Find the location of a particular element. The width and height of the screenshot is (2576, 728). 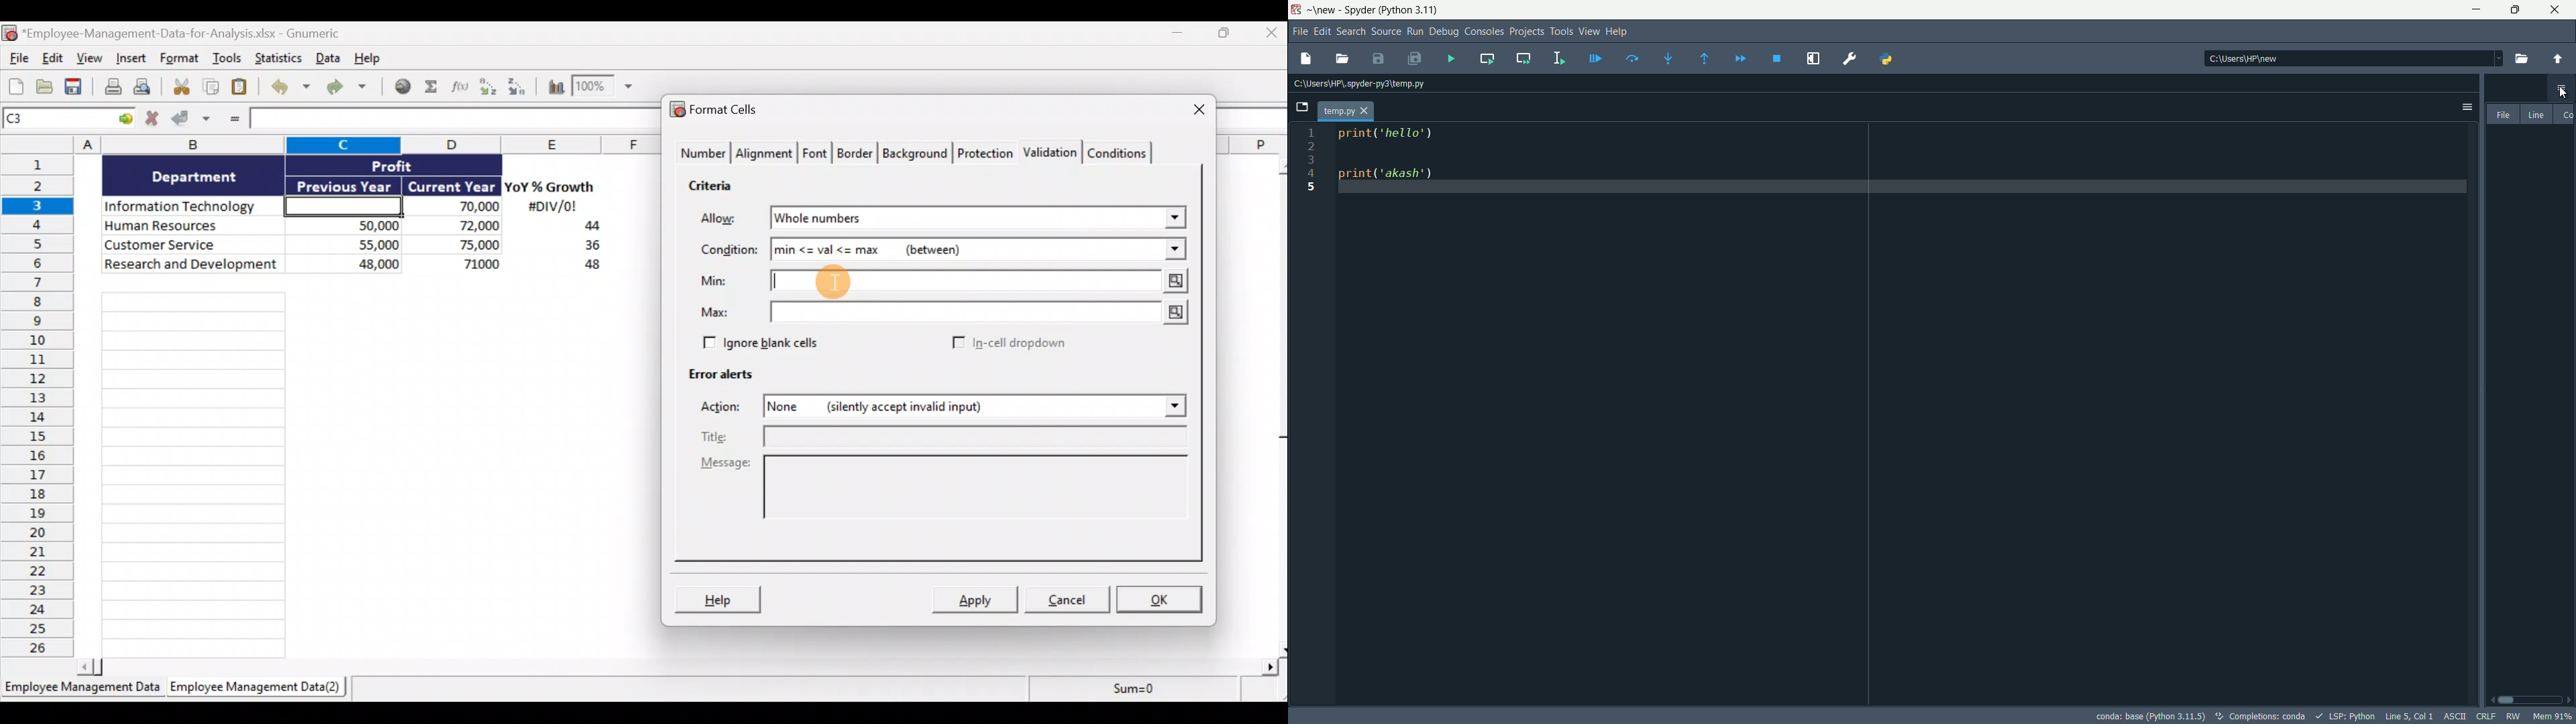

Scroll bar is located at coordinates (1277, 404).